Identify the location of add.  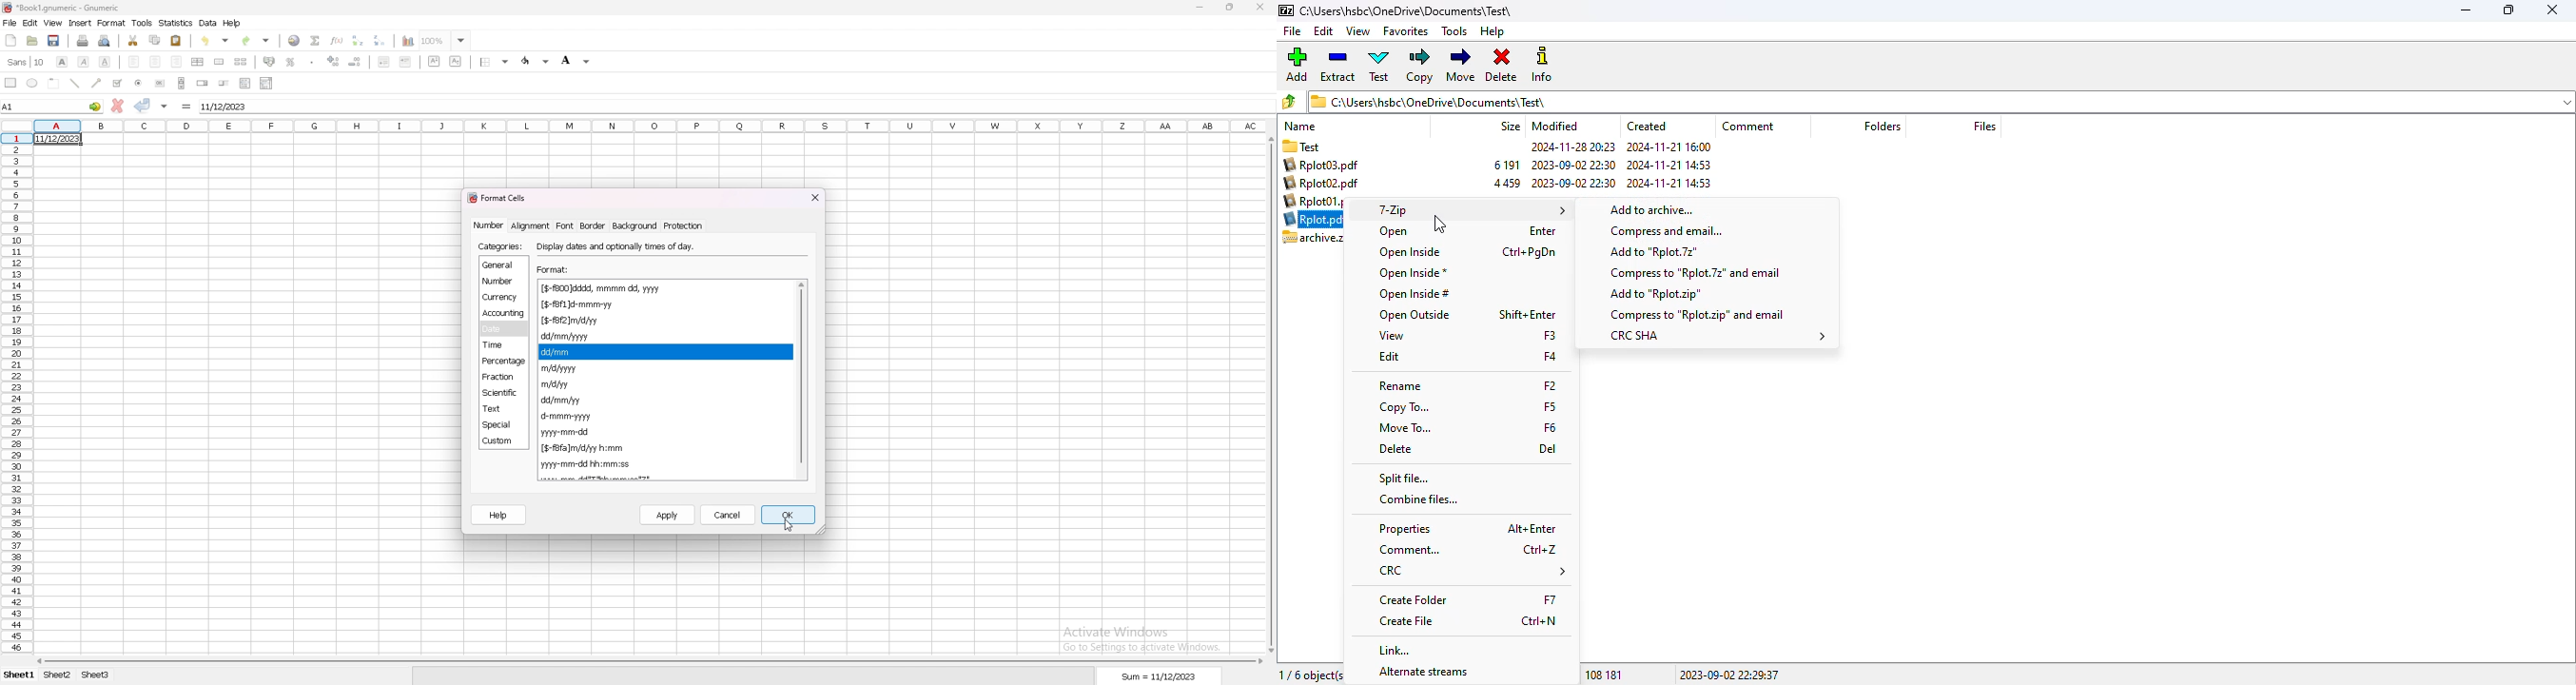
(1297, 64).